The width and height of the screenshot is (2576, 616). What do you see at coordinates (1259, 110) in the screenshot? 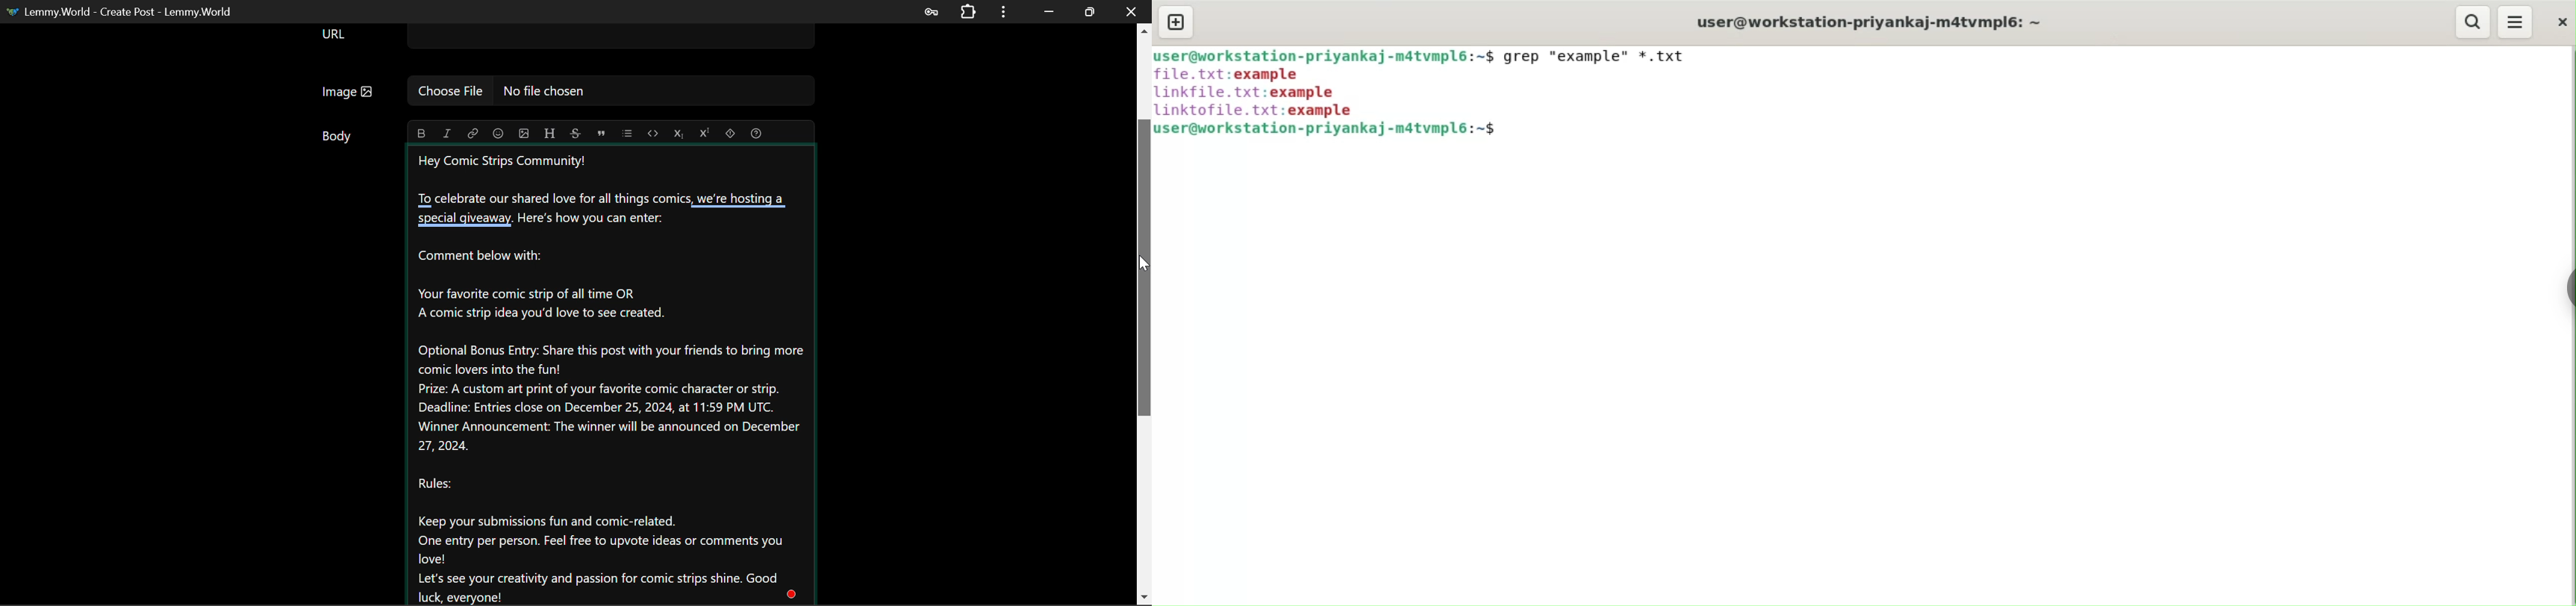
I see `linktofile txt example` at bounding box center [1259, 110].